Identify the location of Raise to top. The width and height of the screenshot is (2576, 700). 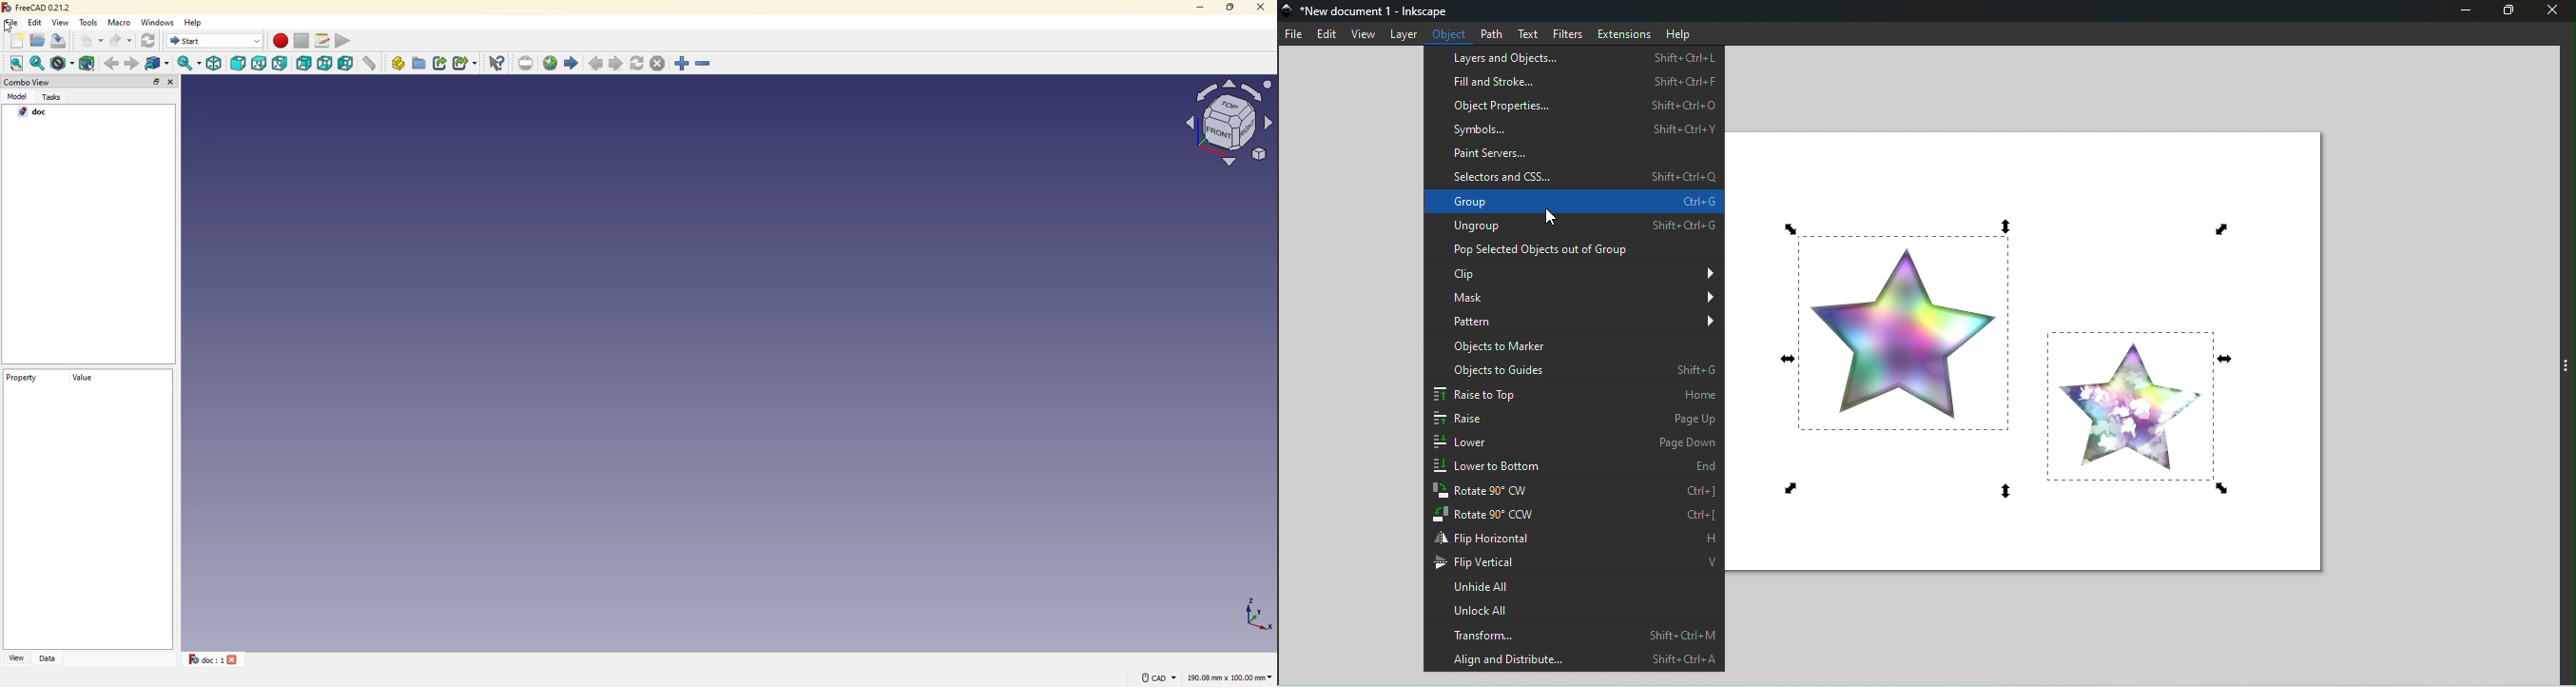
(1573, 397).